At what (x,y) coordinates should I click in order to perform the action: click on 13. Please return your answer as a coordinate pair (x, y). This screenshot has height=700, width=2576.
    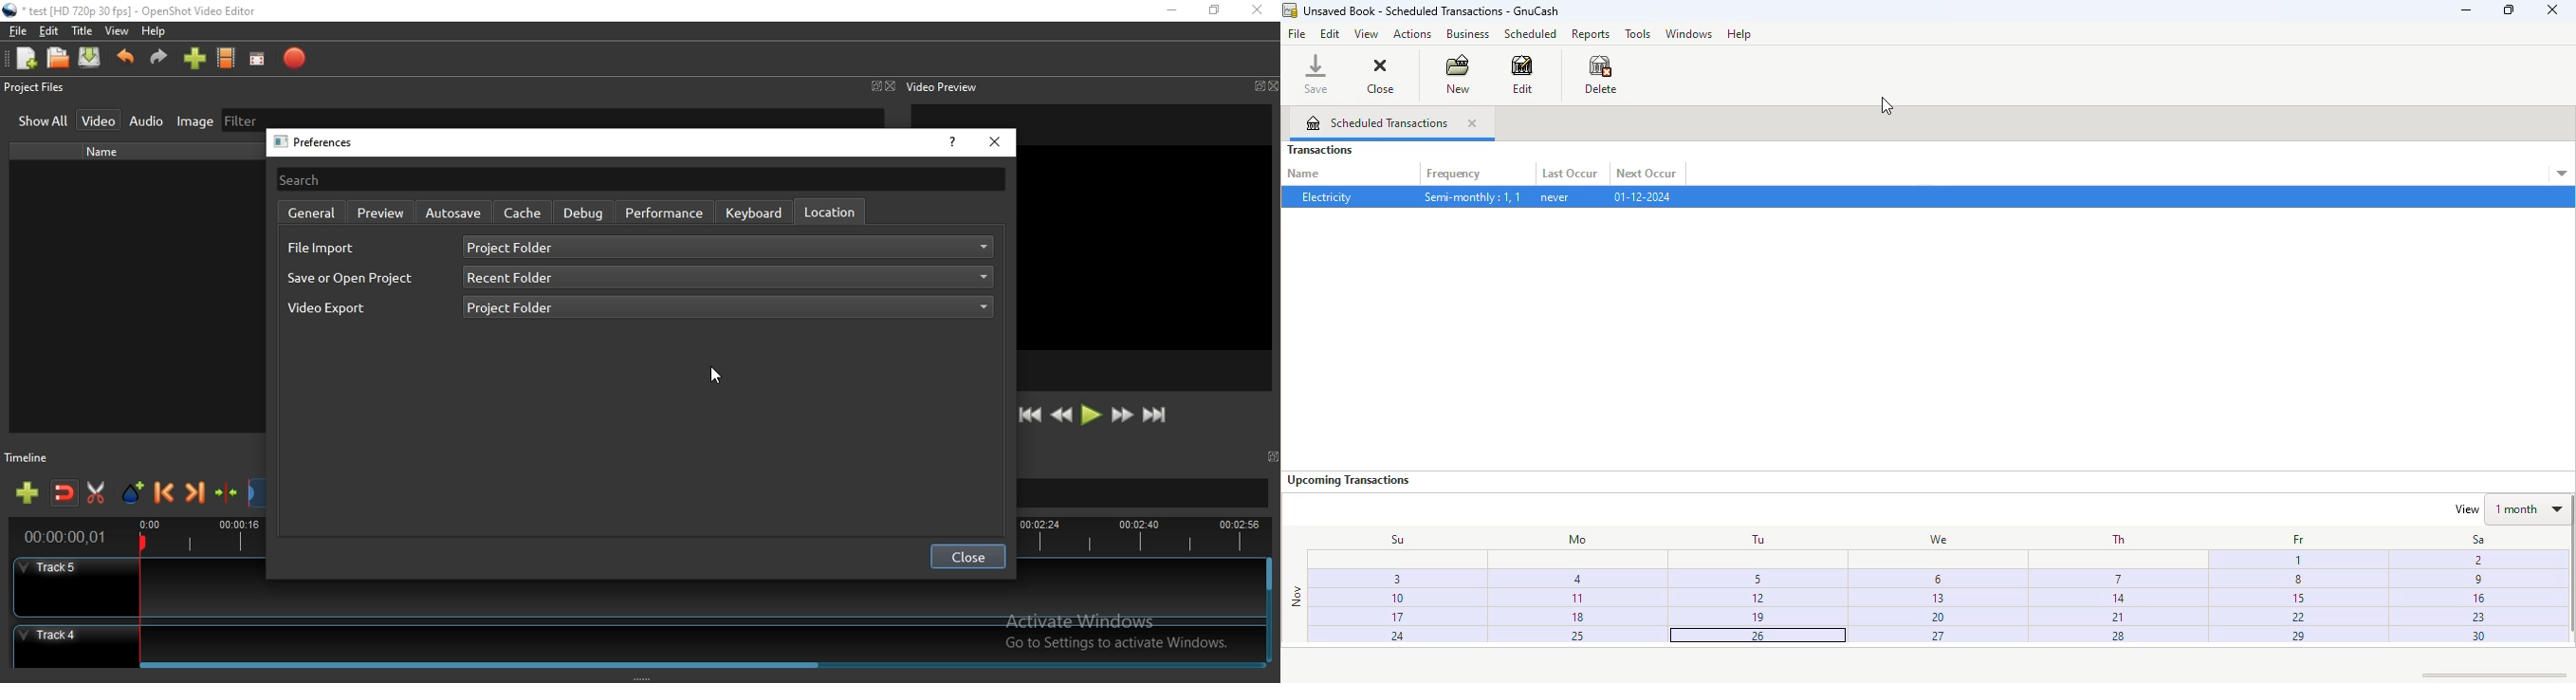
    Looking at the image, I should click on (1934, 597).